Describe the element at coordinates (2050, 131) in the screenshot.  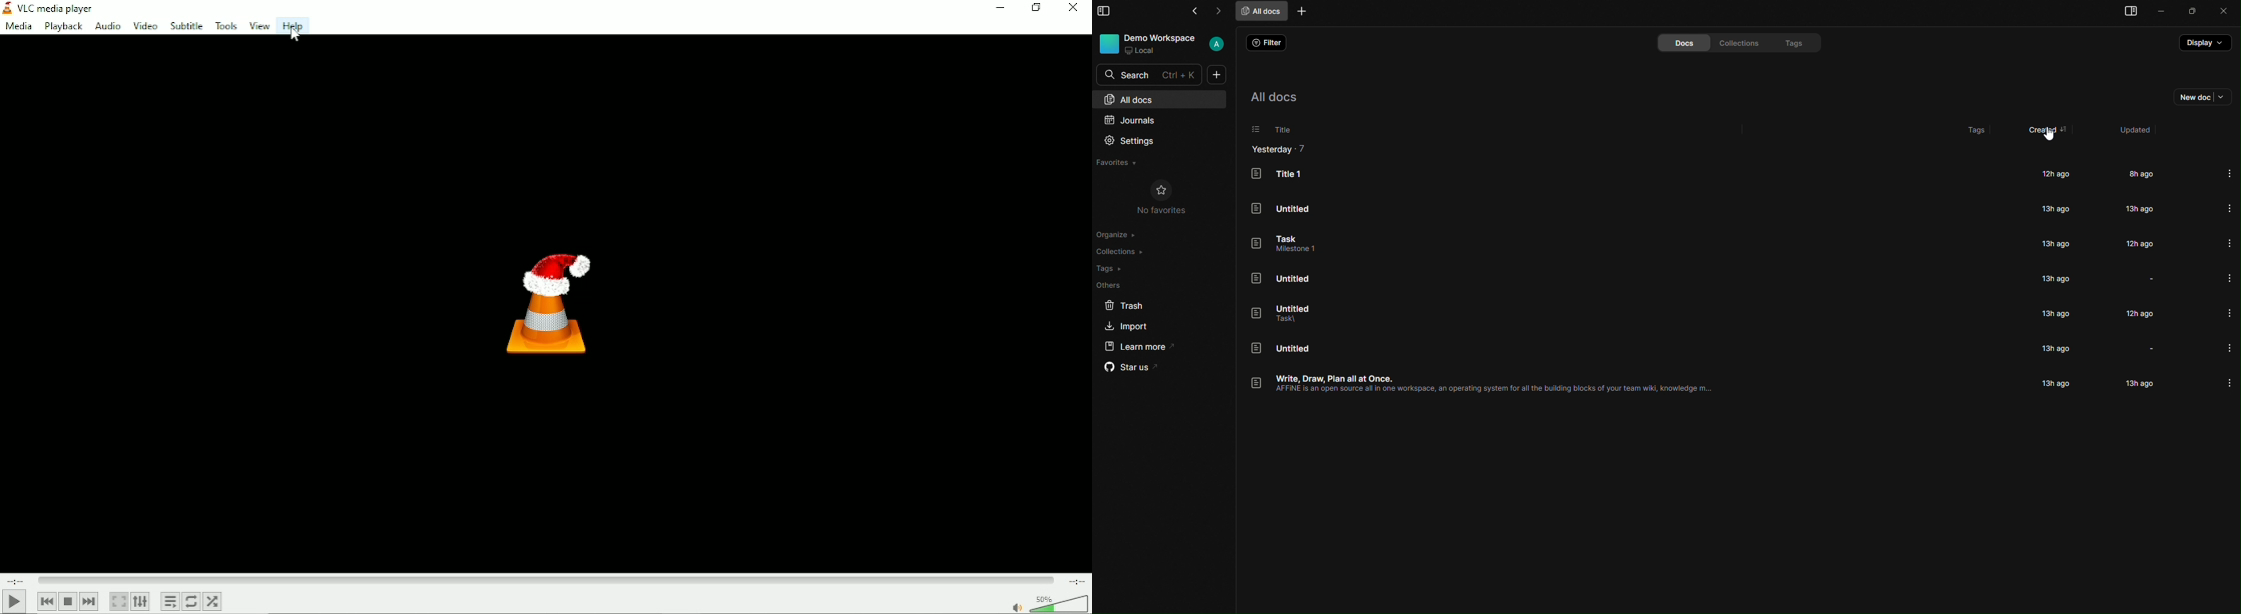
I see `created` at that location.